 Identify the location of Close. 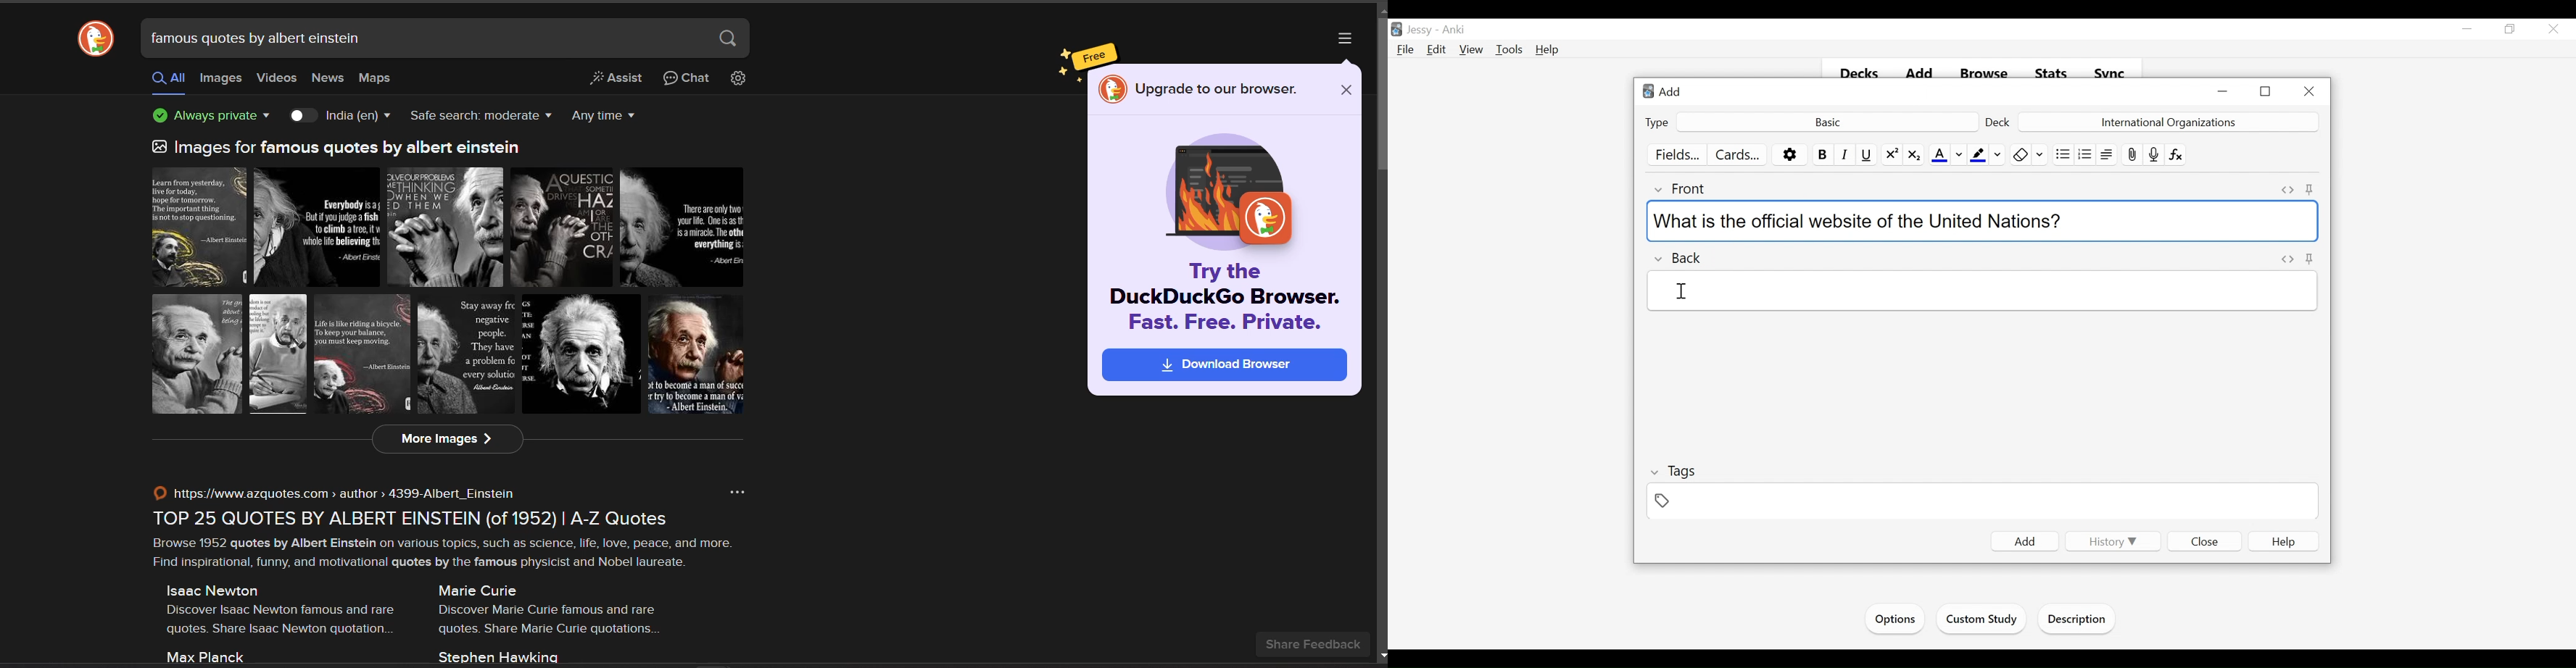
(2309, 90).